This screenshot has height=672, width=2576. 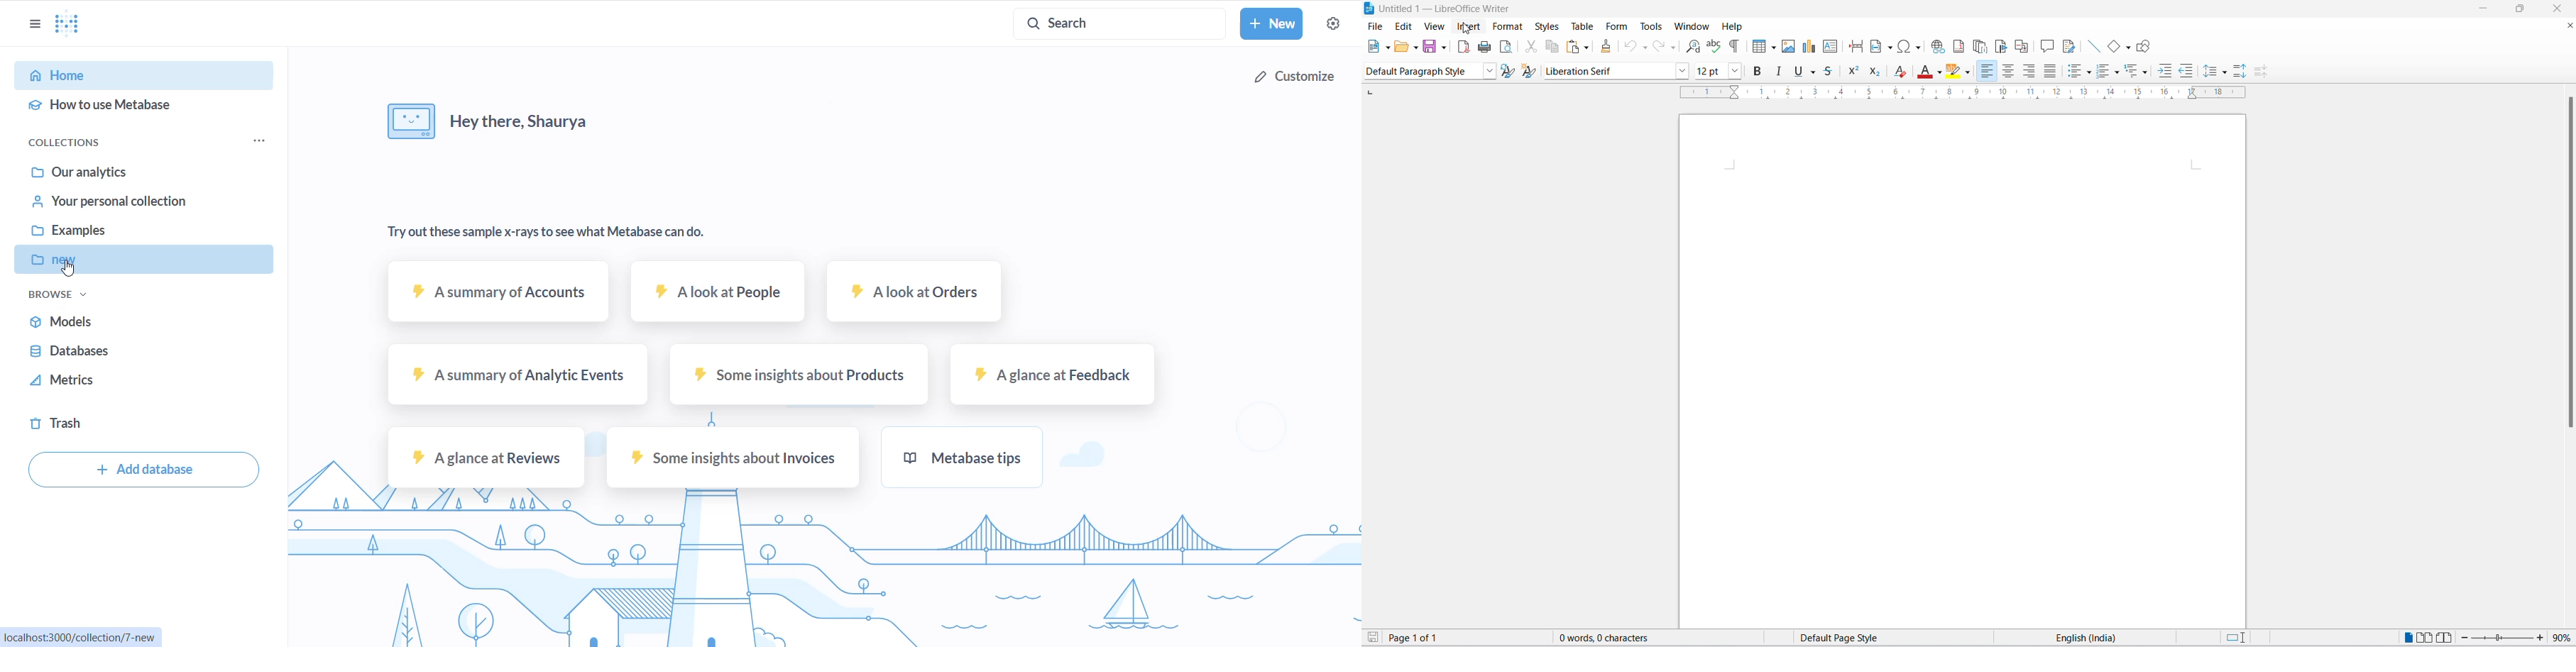 What do you see at coordinates (1387, 47) in the screenshot?
I see `file  options` at bounding box center [1387, 47].